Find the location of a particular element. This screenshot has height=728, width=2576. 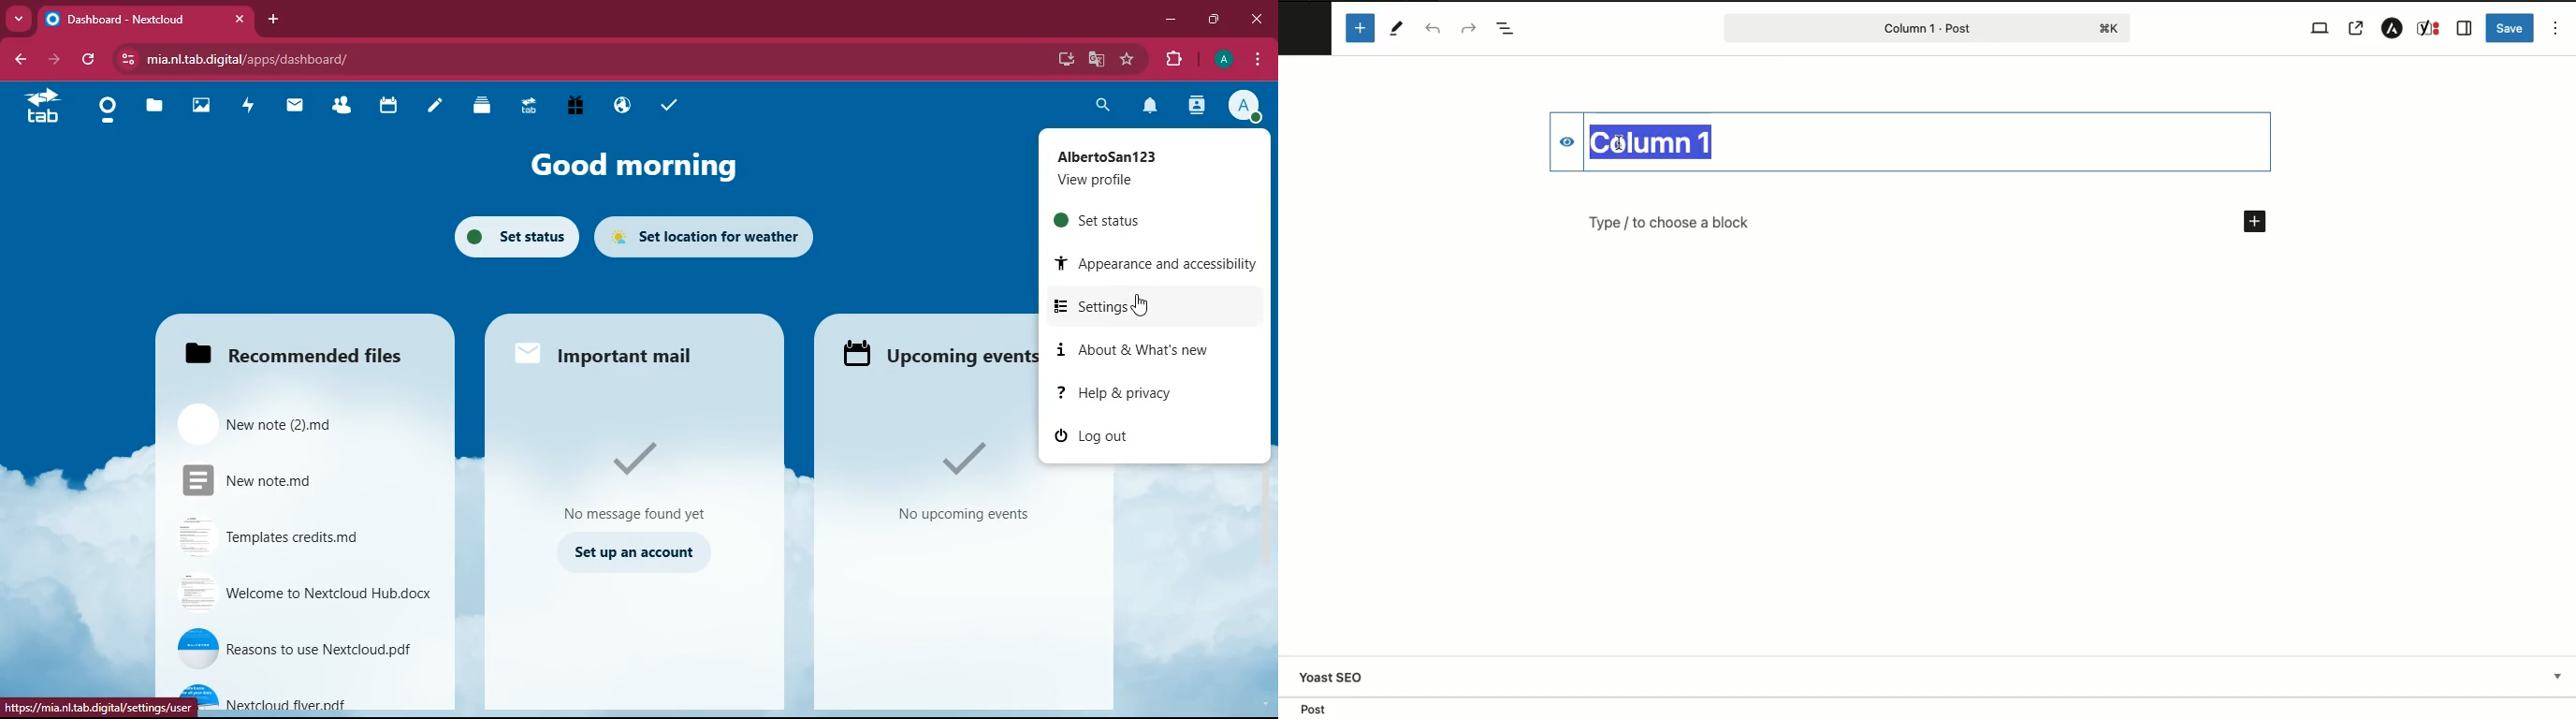

google translate is located at coordinates (1097, 59).